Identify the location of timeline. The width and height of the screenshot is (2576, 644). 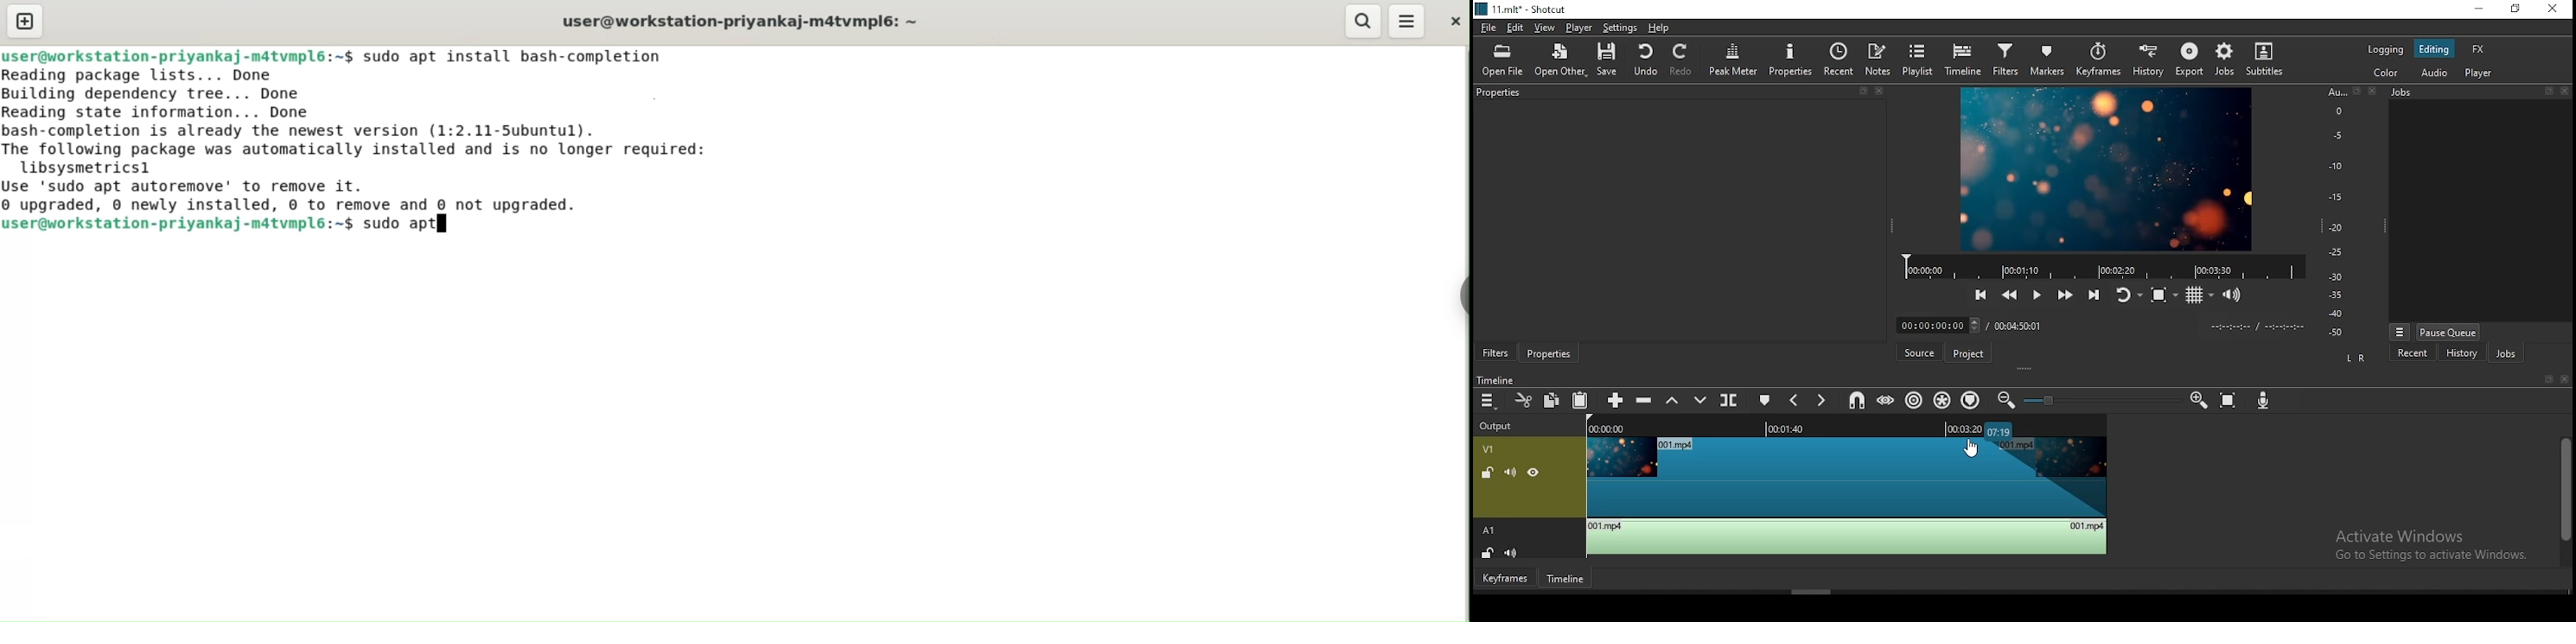
(1565, 581).